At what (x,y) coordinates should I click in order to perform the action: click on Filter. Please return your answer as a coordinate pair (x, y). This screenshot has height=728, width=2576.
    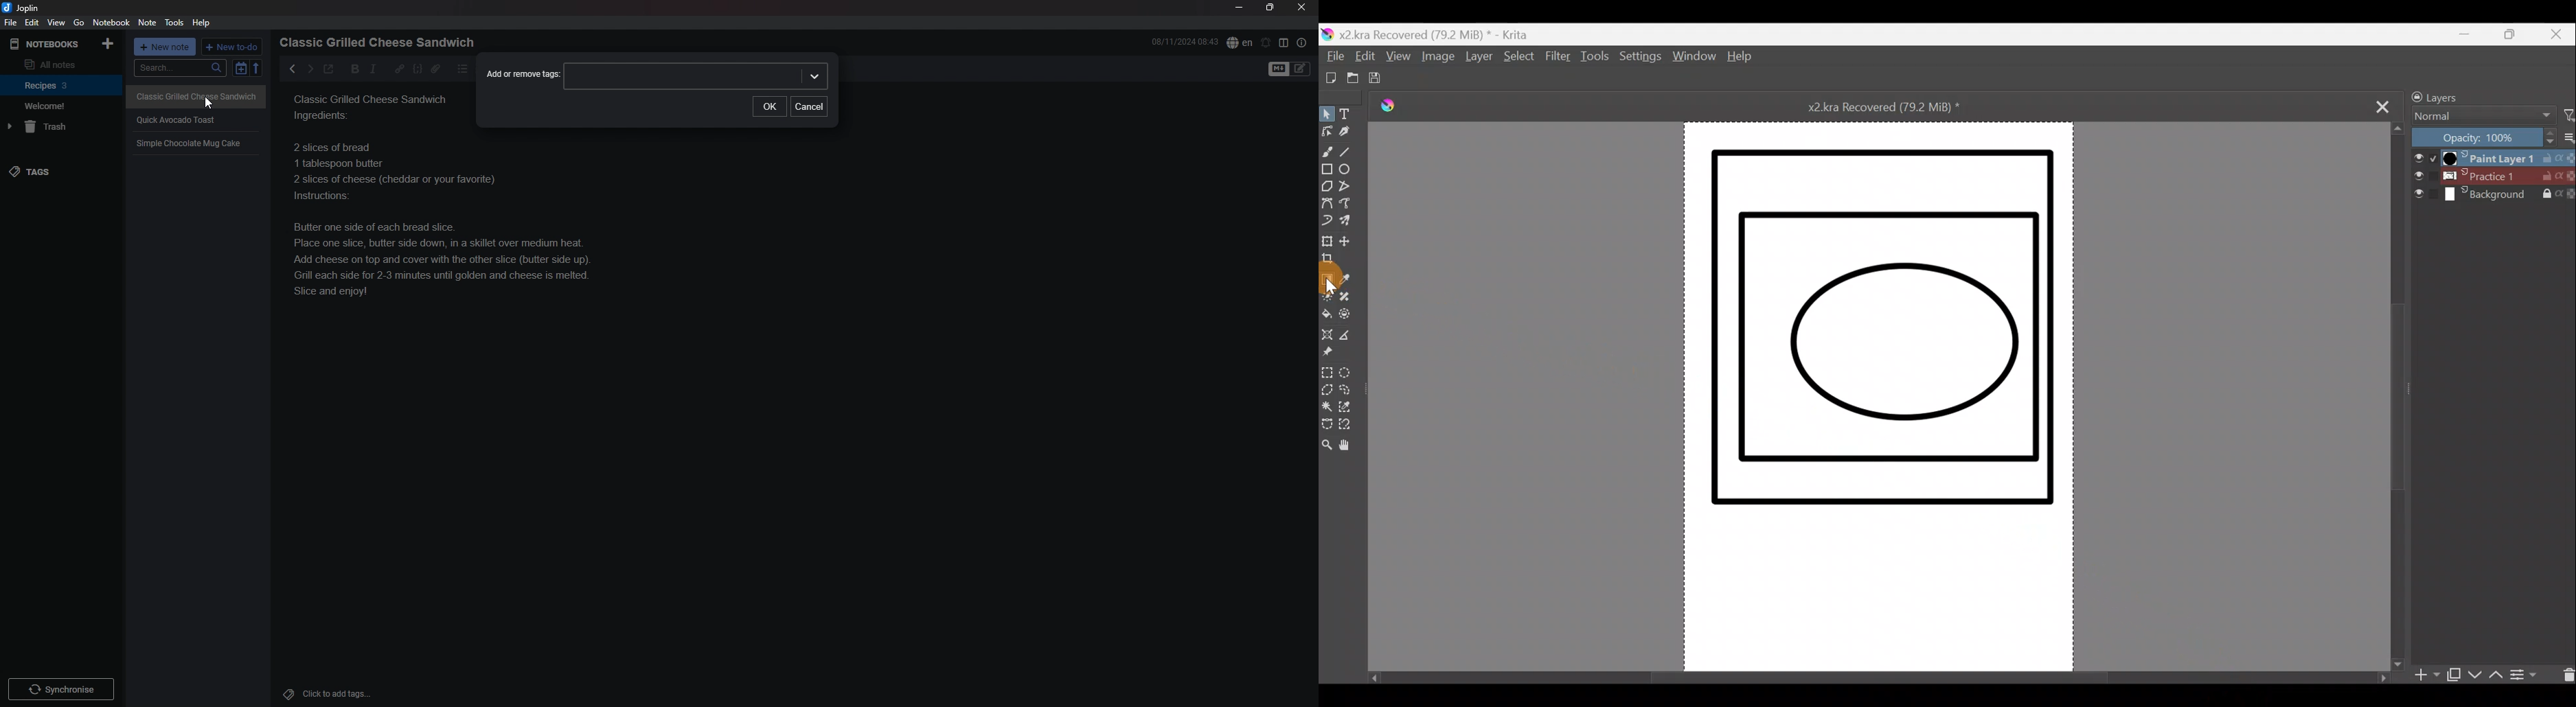
    Looking at the image, I should click on (2568, 116).